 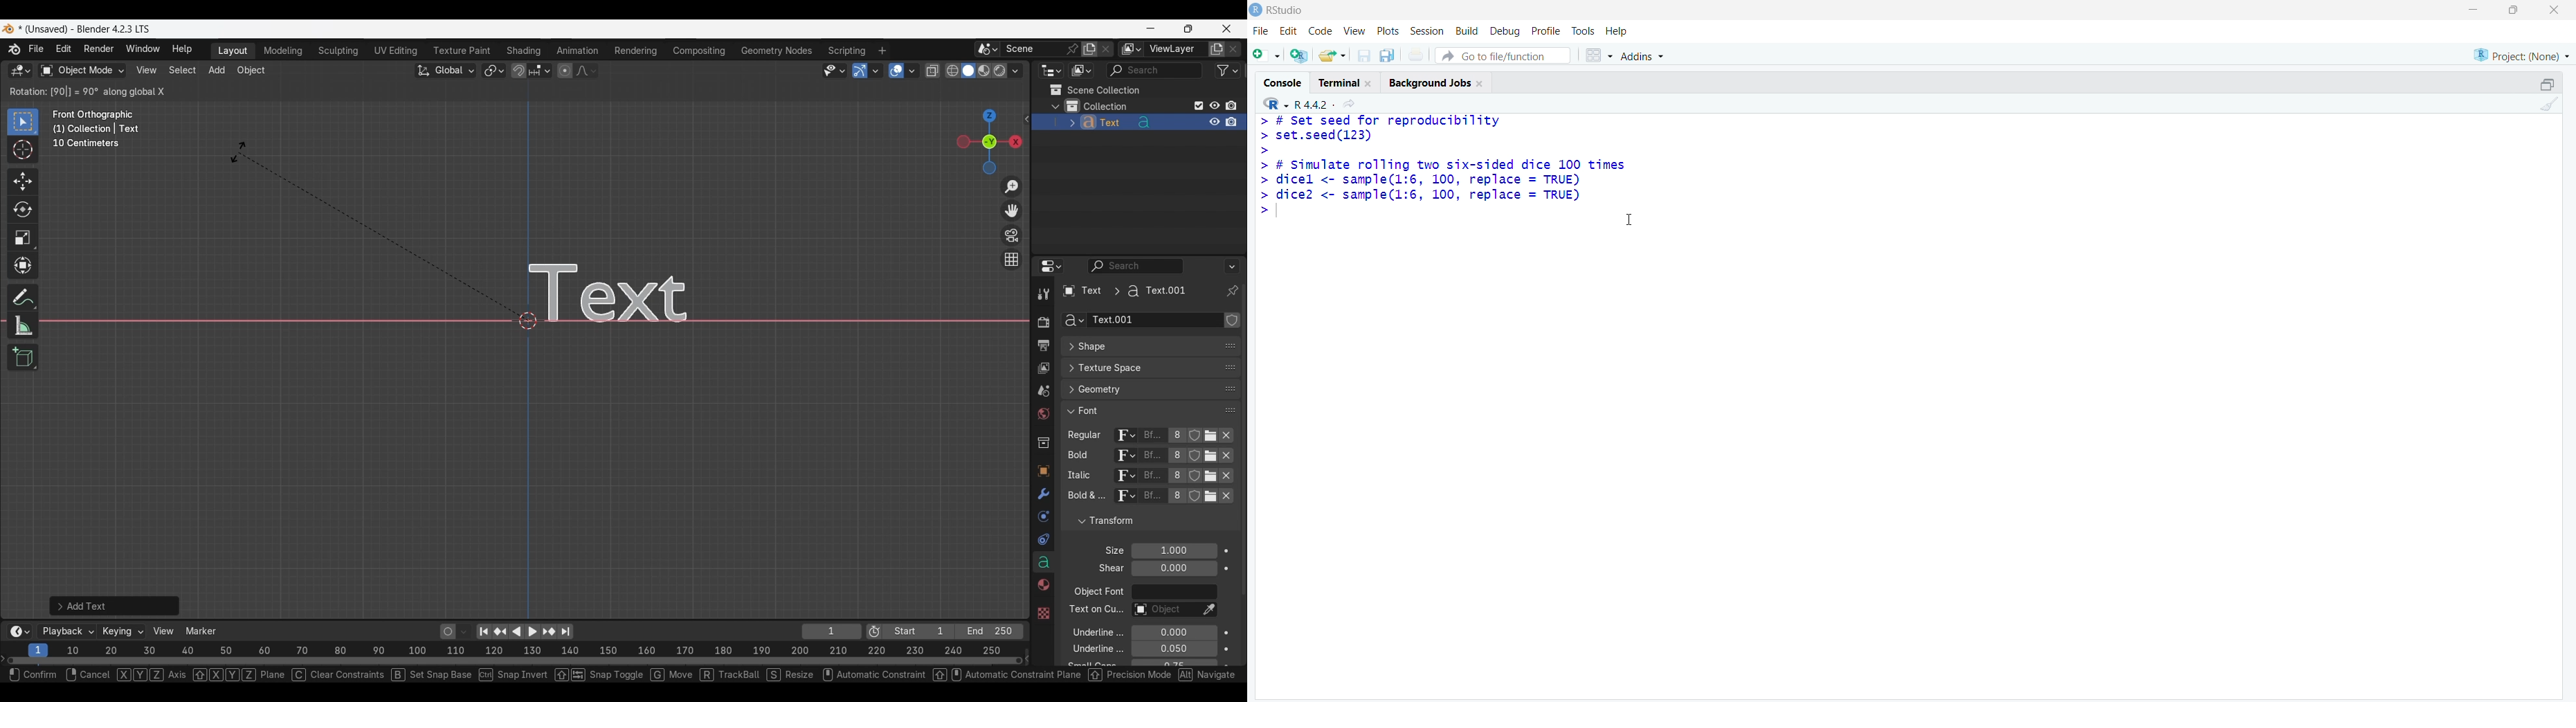 What do you see at coordinates (30, 675) in the screenshot?
I see `Select` at bounding box center [30, 675].